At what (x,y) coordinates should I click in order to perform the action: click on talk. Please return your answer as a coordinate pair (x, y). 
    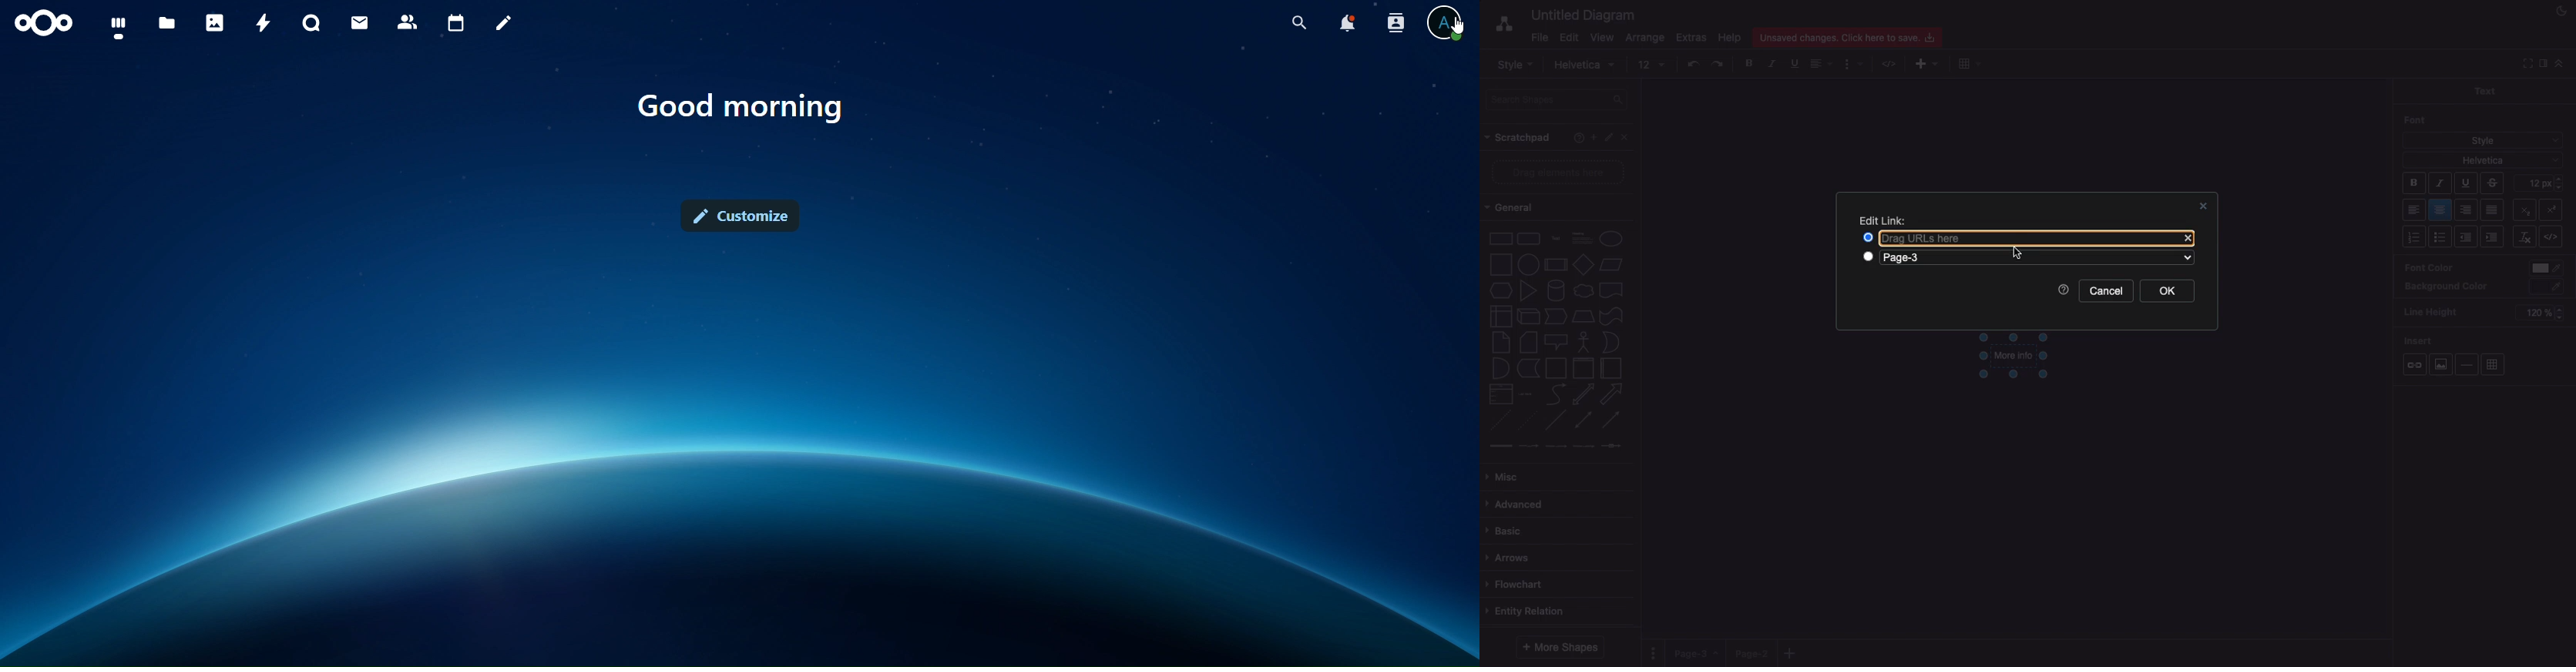
    Looking at the image, I should click on (311, 22).